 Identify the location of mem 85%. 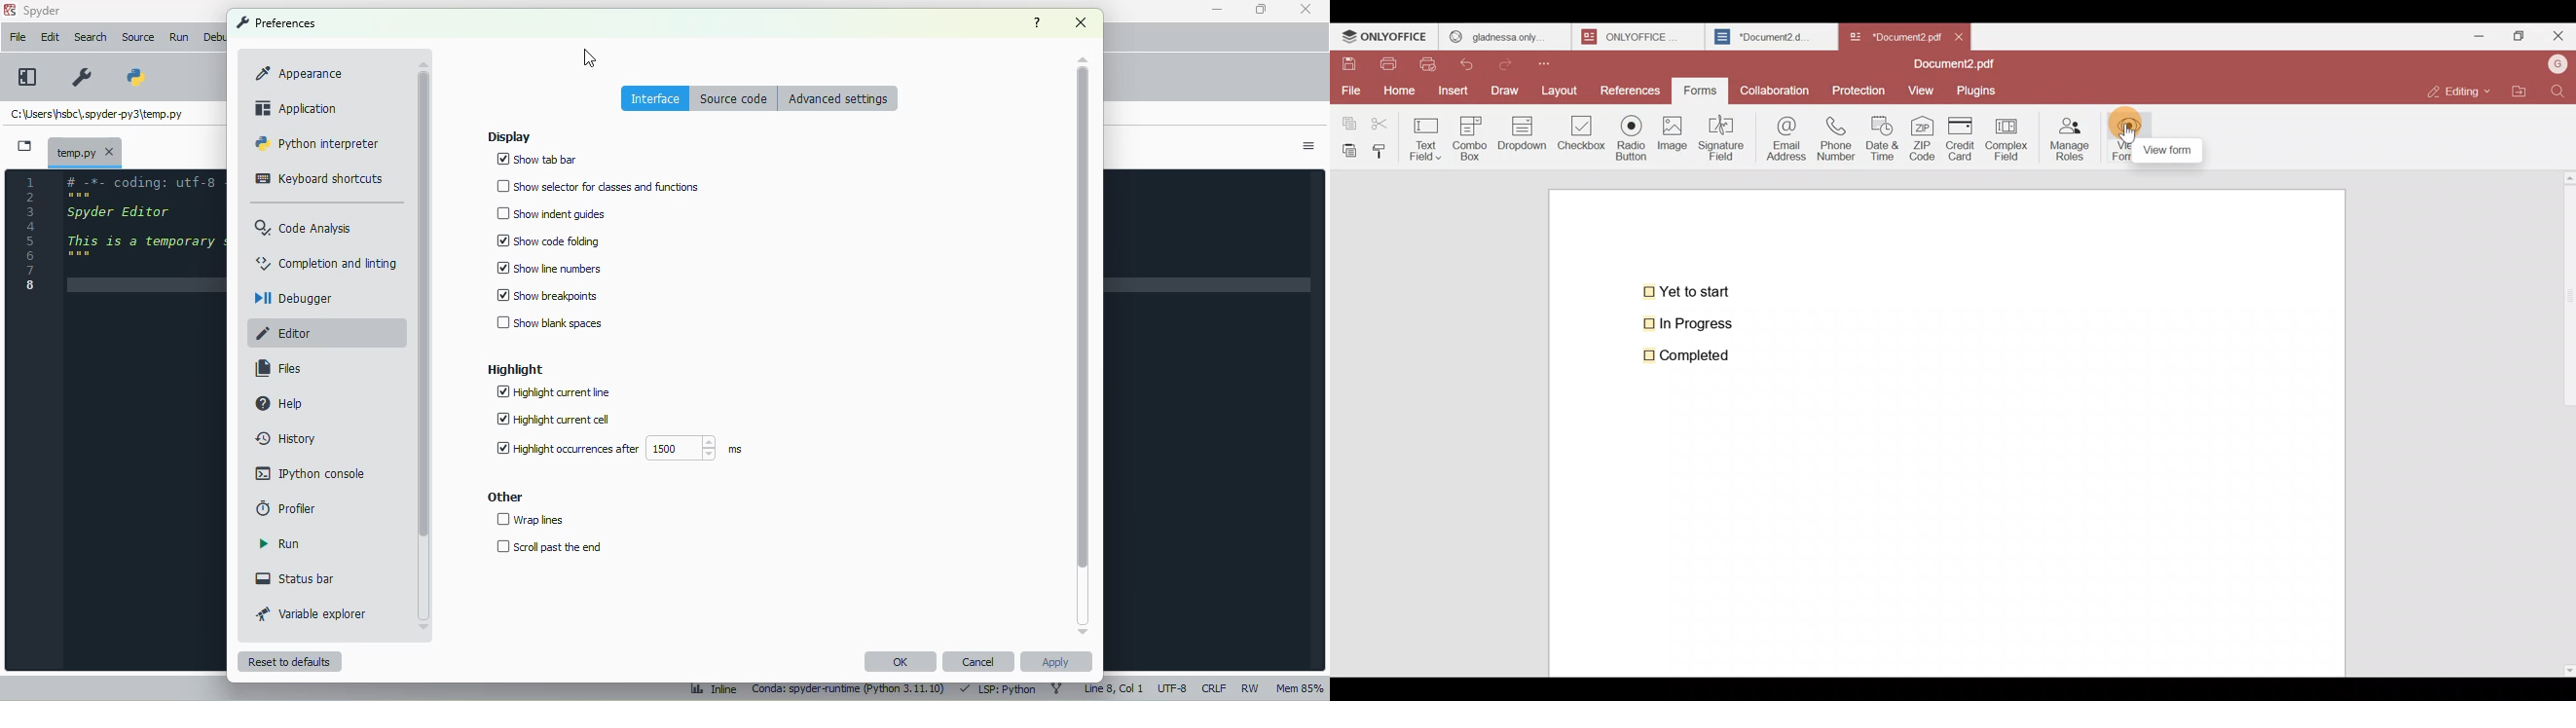
(1299, 688).